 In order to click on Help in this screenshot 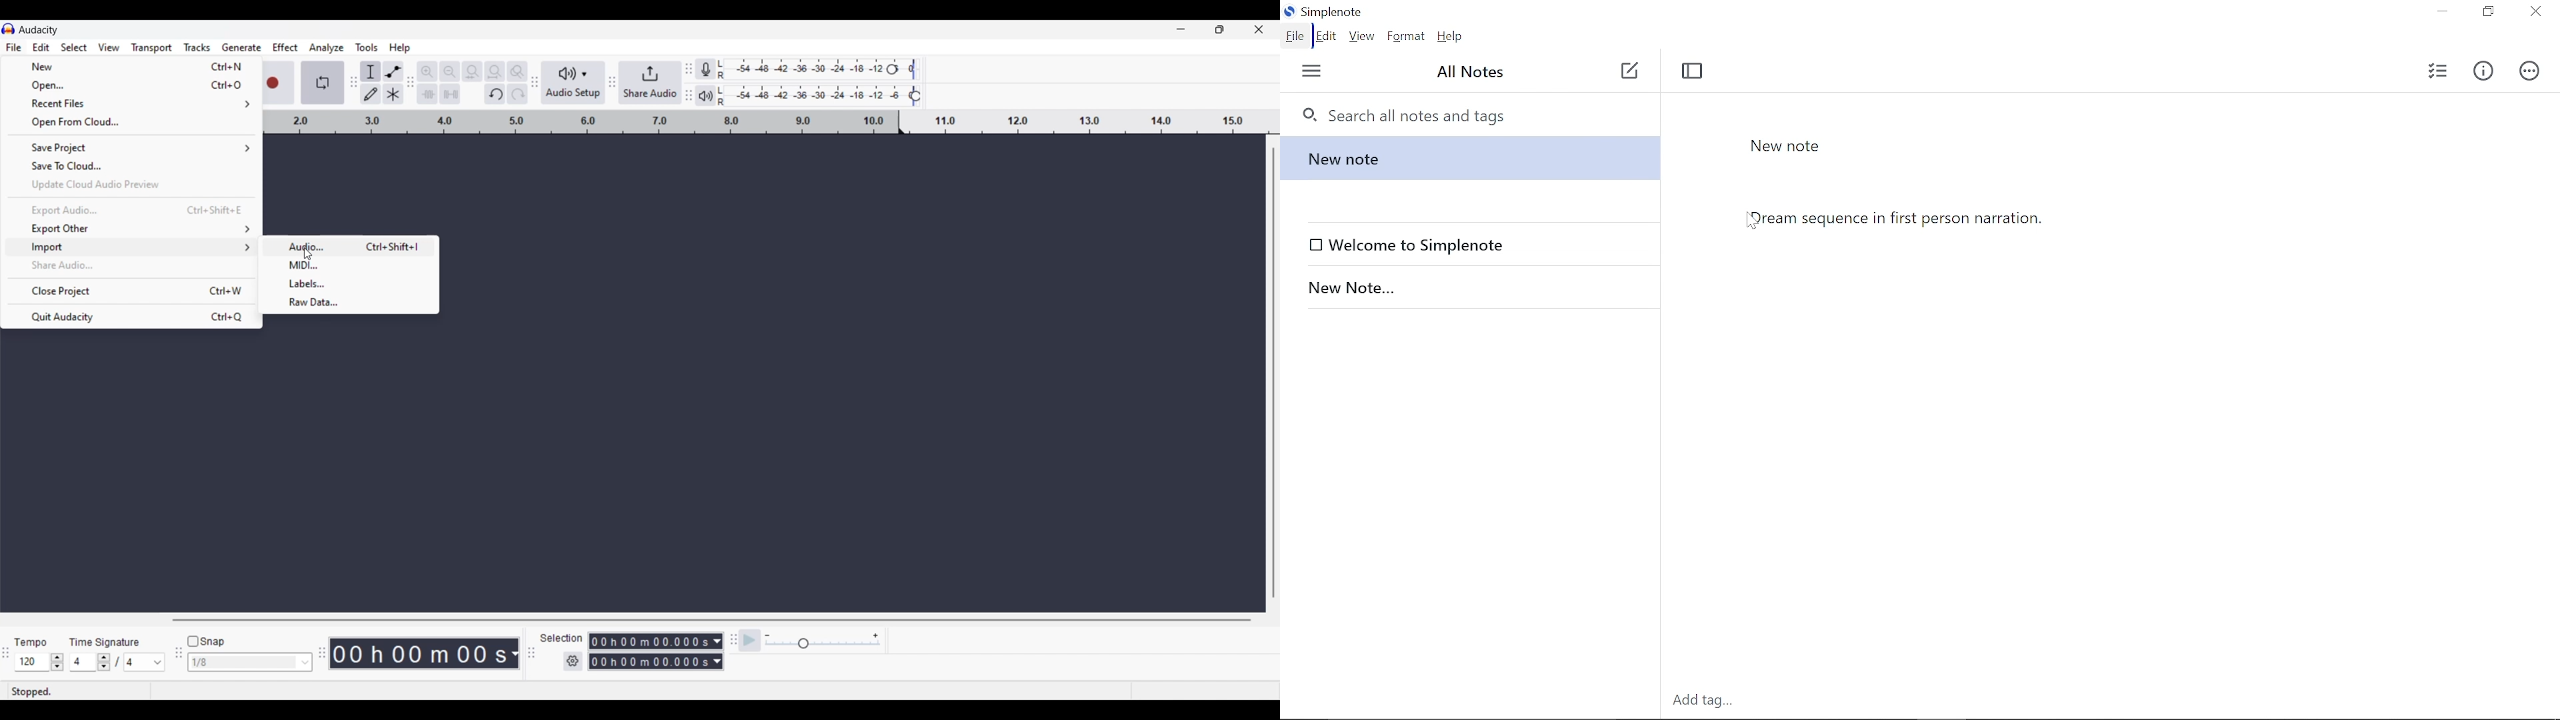, I will do `click(1451, 36)`.